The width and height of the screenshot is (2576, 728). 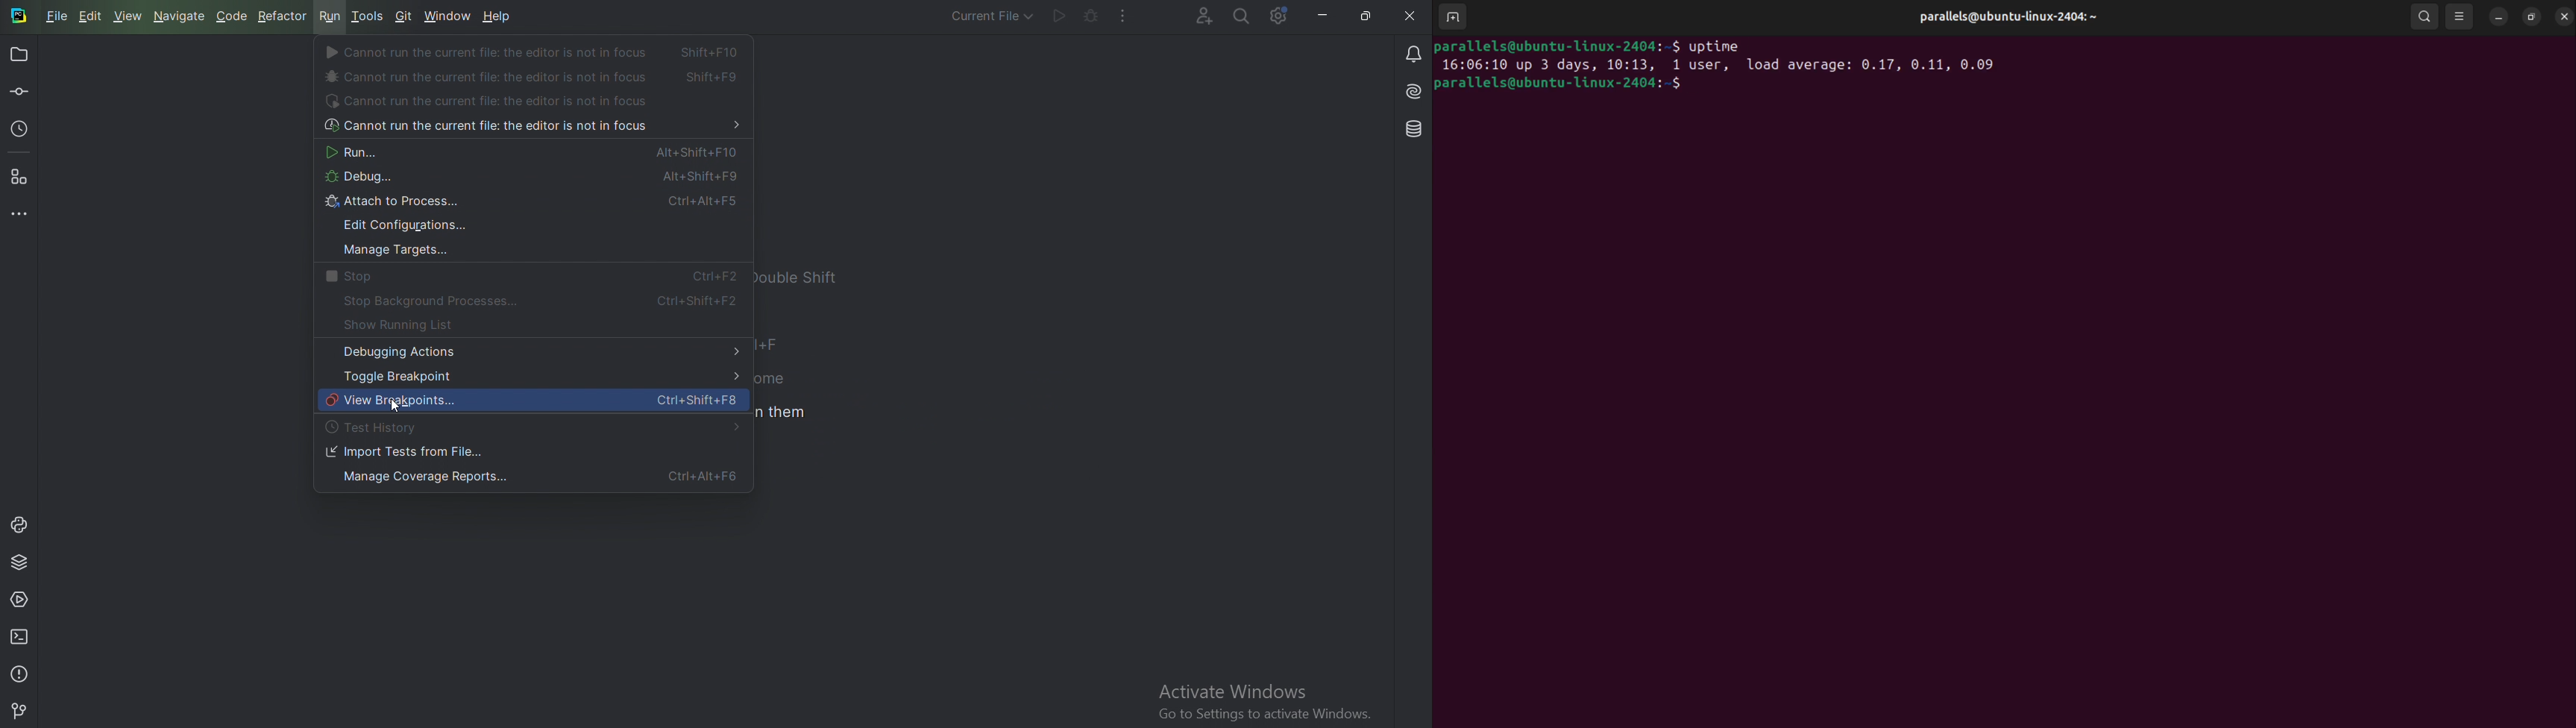 I want to click on Install AI Assistant, so click(x=1412, y=92).